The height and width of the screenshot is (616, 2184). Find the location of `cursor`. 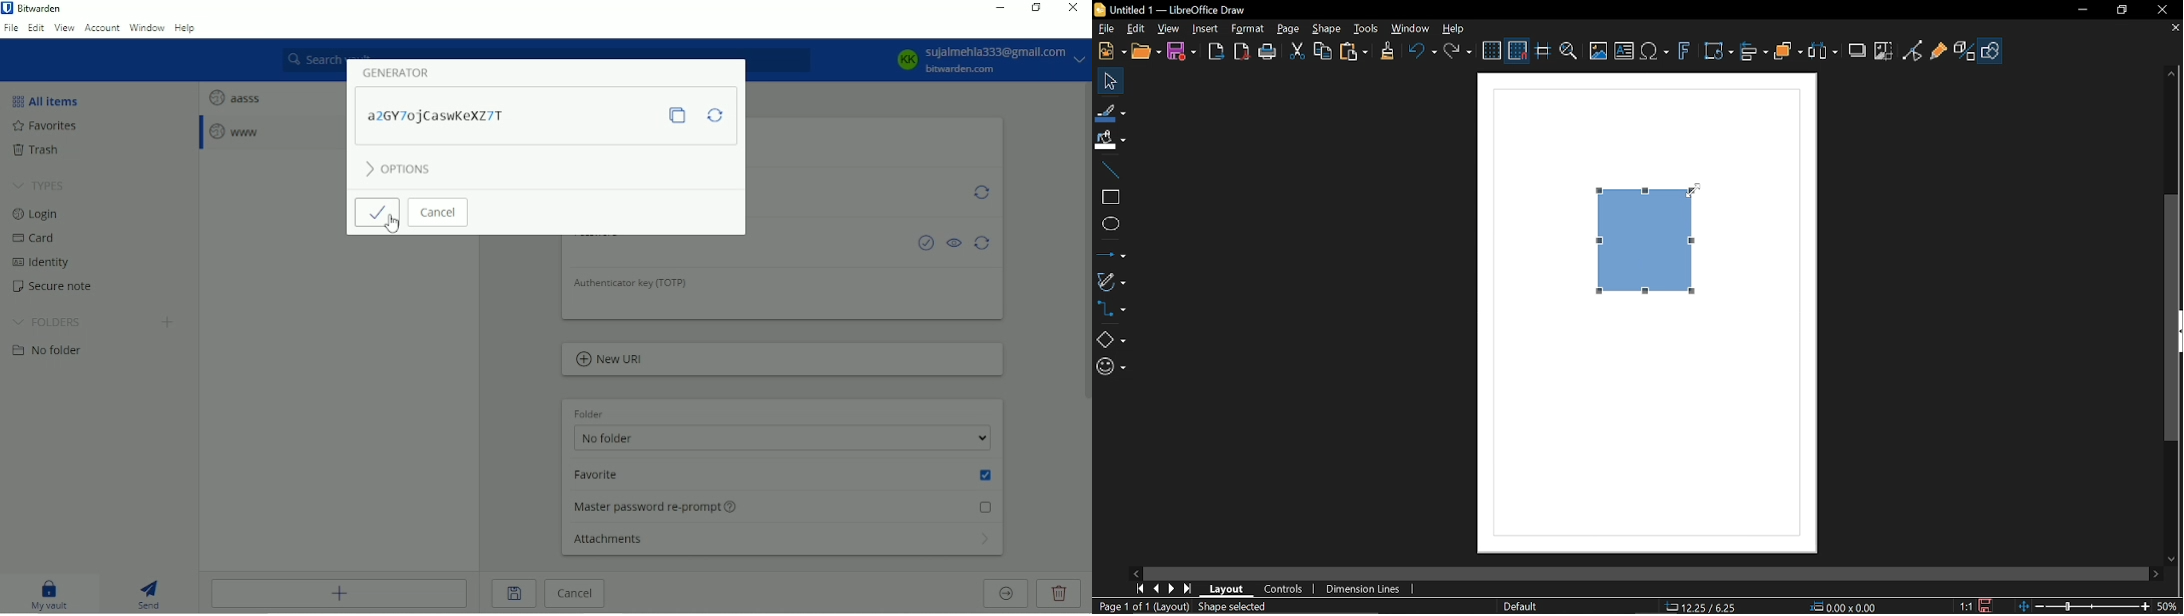

cursor is located at coordinates (1692, 188).